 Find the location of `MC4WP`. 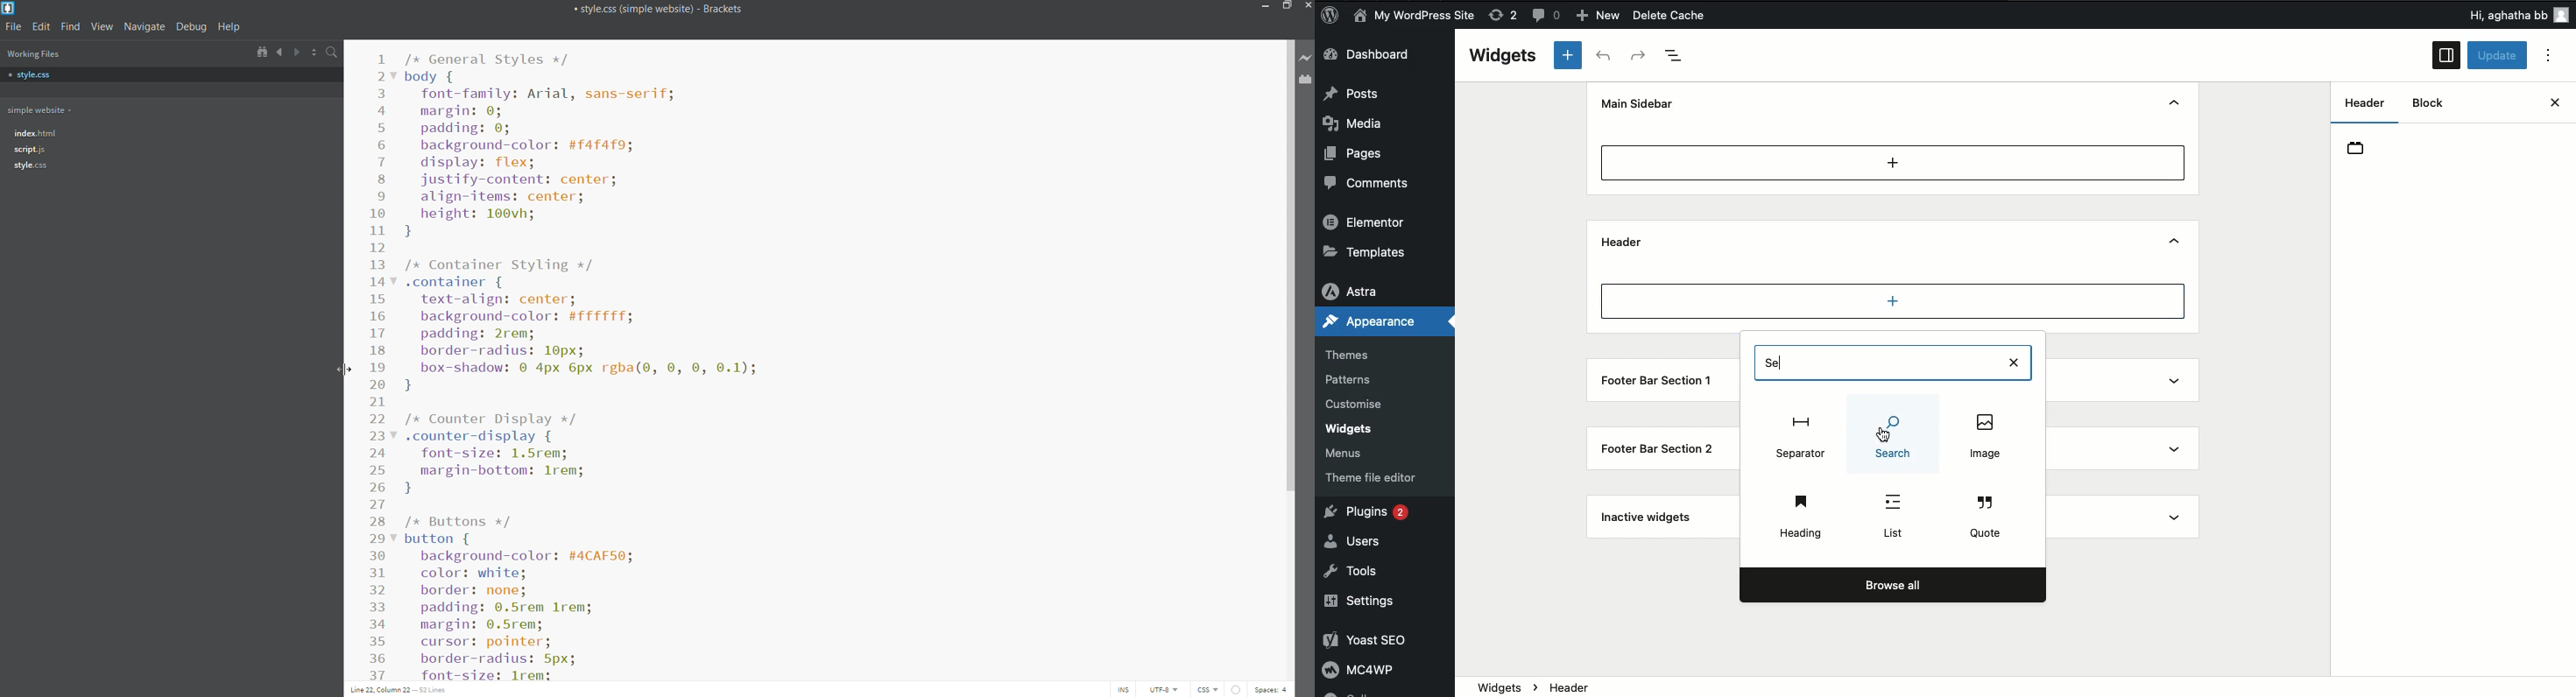

MC4WP is located at coordinates (1366, 672).